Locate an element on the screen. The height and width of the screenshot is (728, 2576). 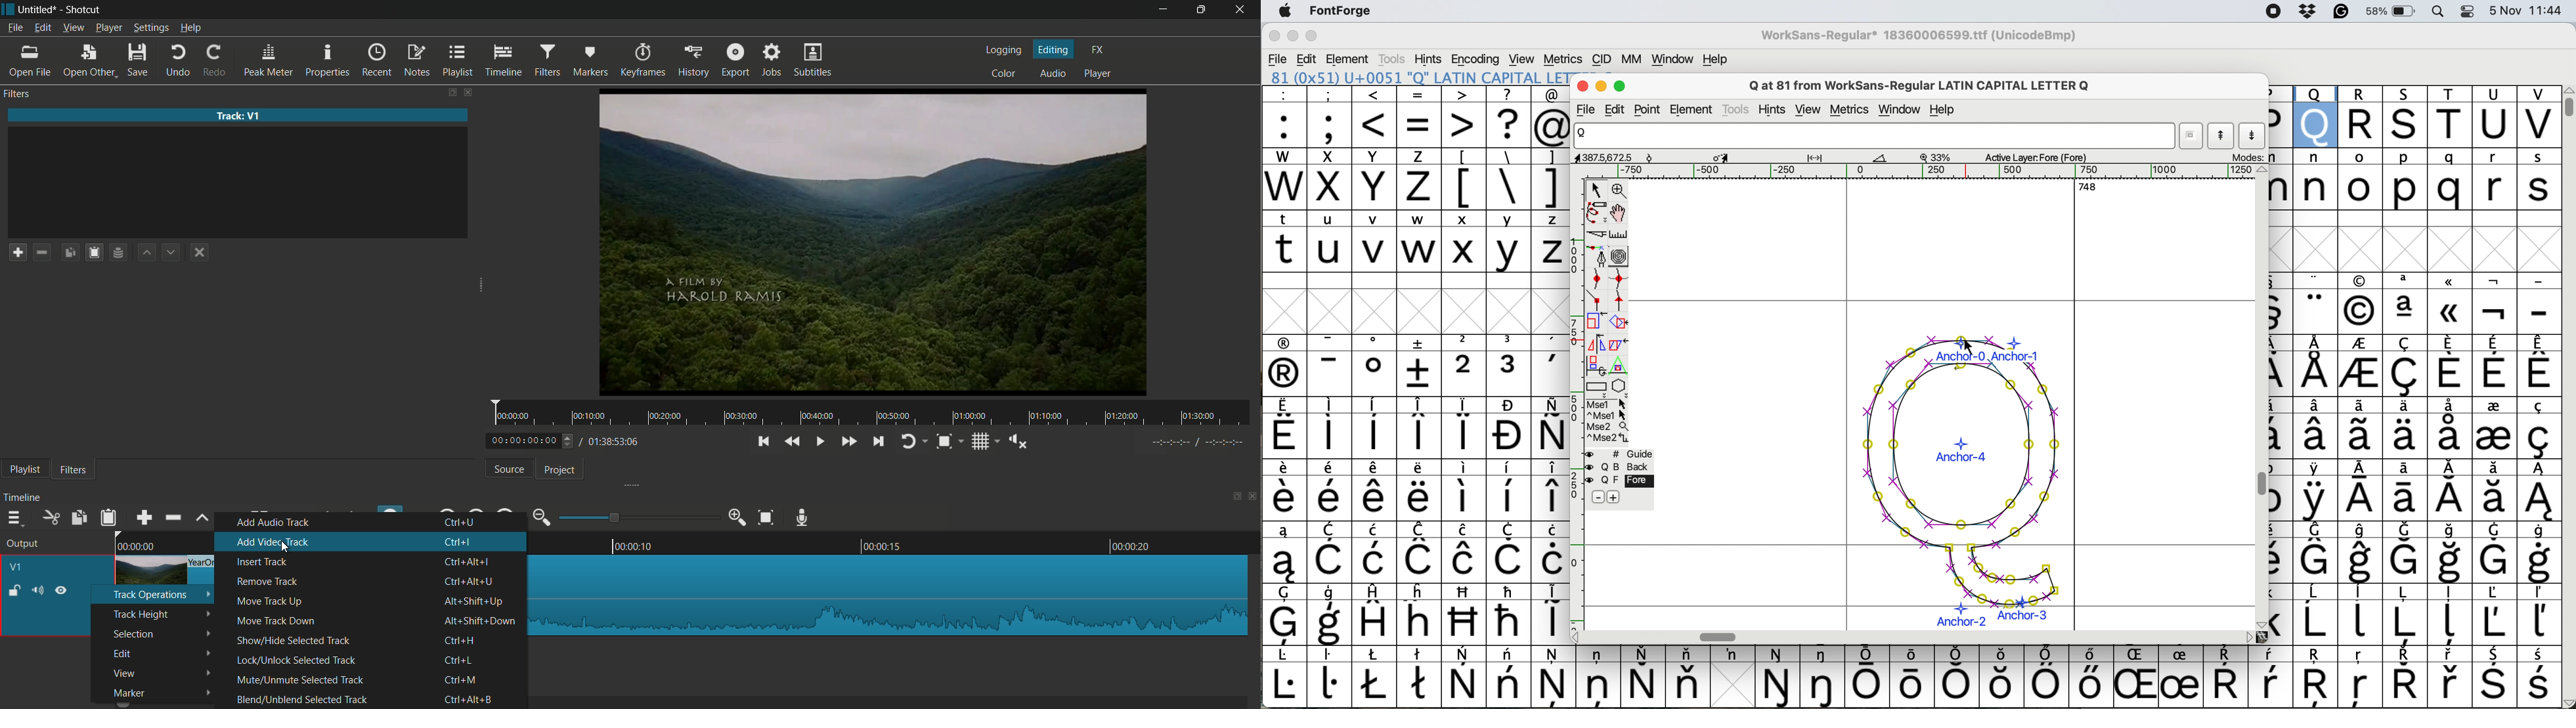
timeline menu is located at coordinates (13, 518).